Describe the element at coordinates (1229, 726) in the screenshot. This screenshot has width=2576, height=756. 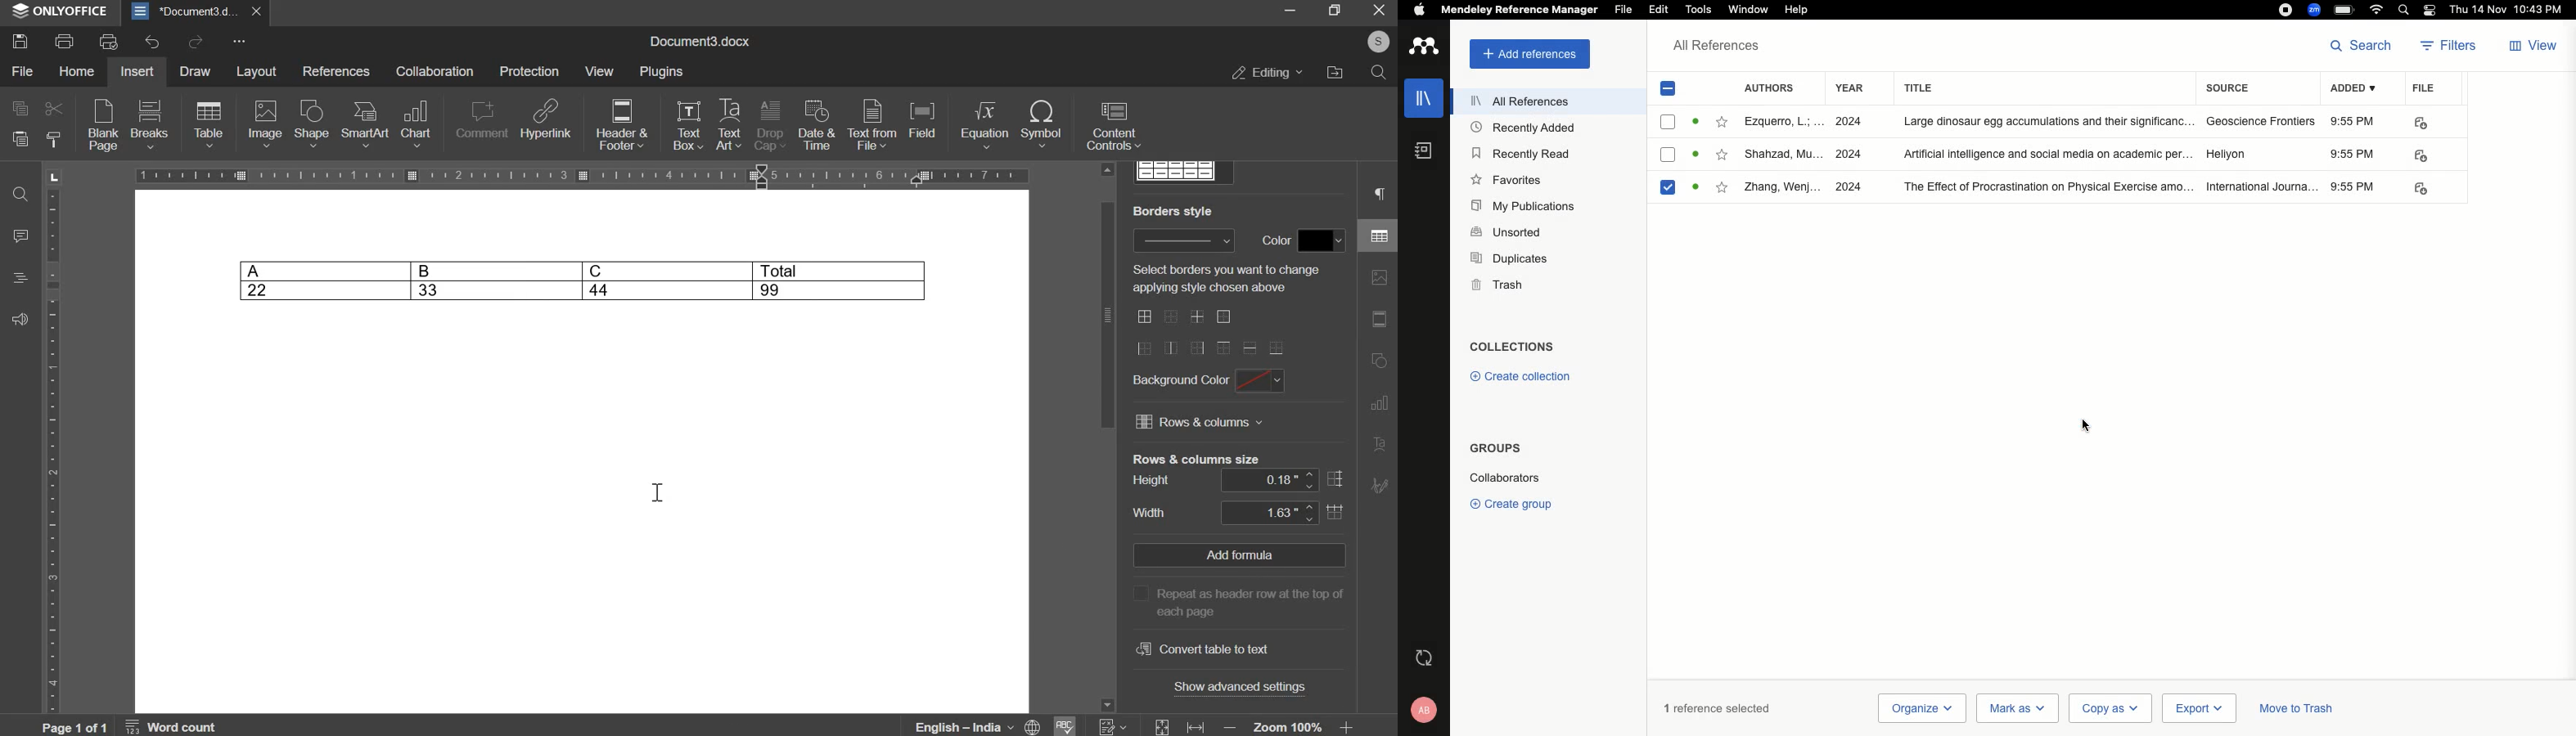
I see `decrease zoom` at that location.